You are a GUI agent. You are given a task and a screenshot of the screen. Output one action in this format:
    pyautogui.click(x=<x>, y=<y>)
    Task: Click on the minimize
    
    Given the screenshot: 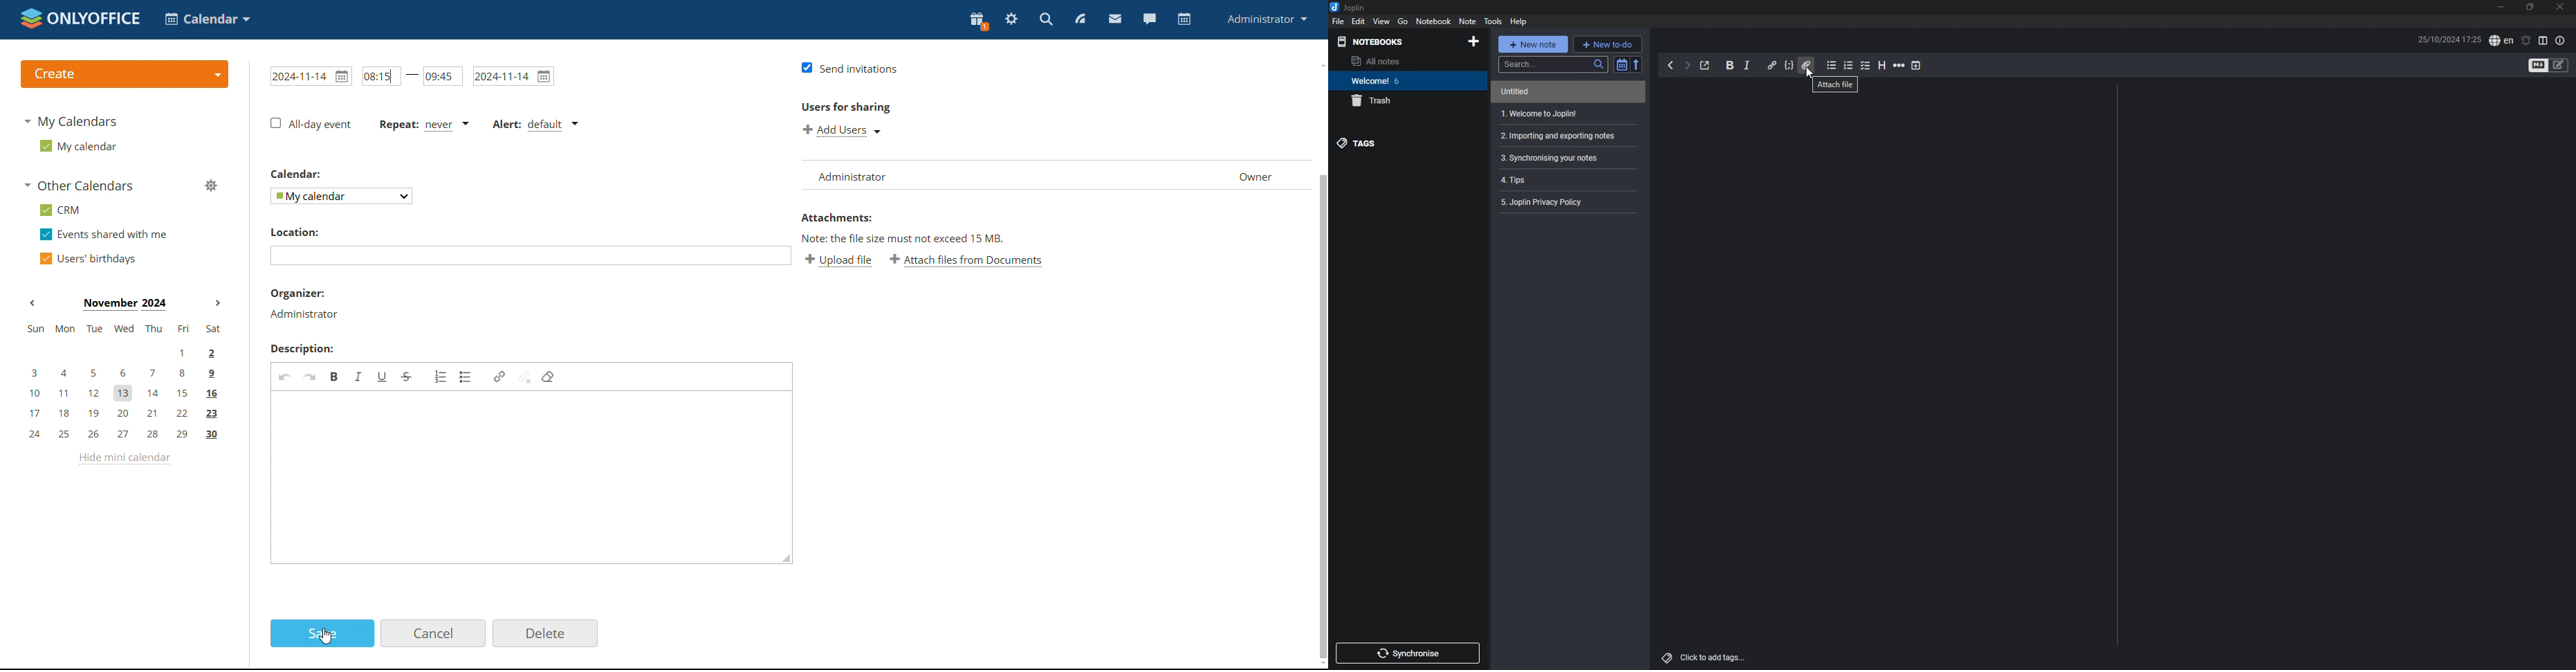 What is the action you would take?
    pyautogui.click(x=2502, y=7)
    